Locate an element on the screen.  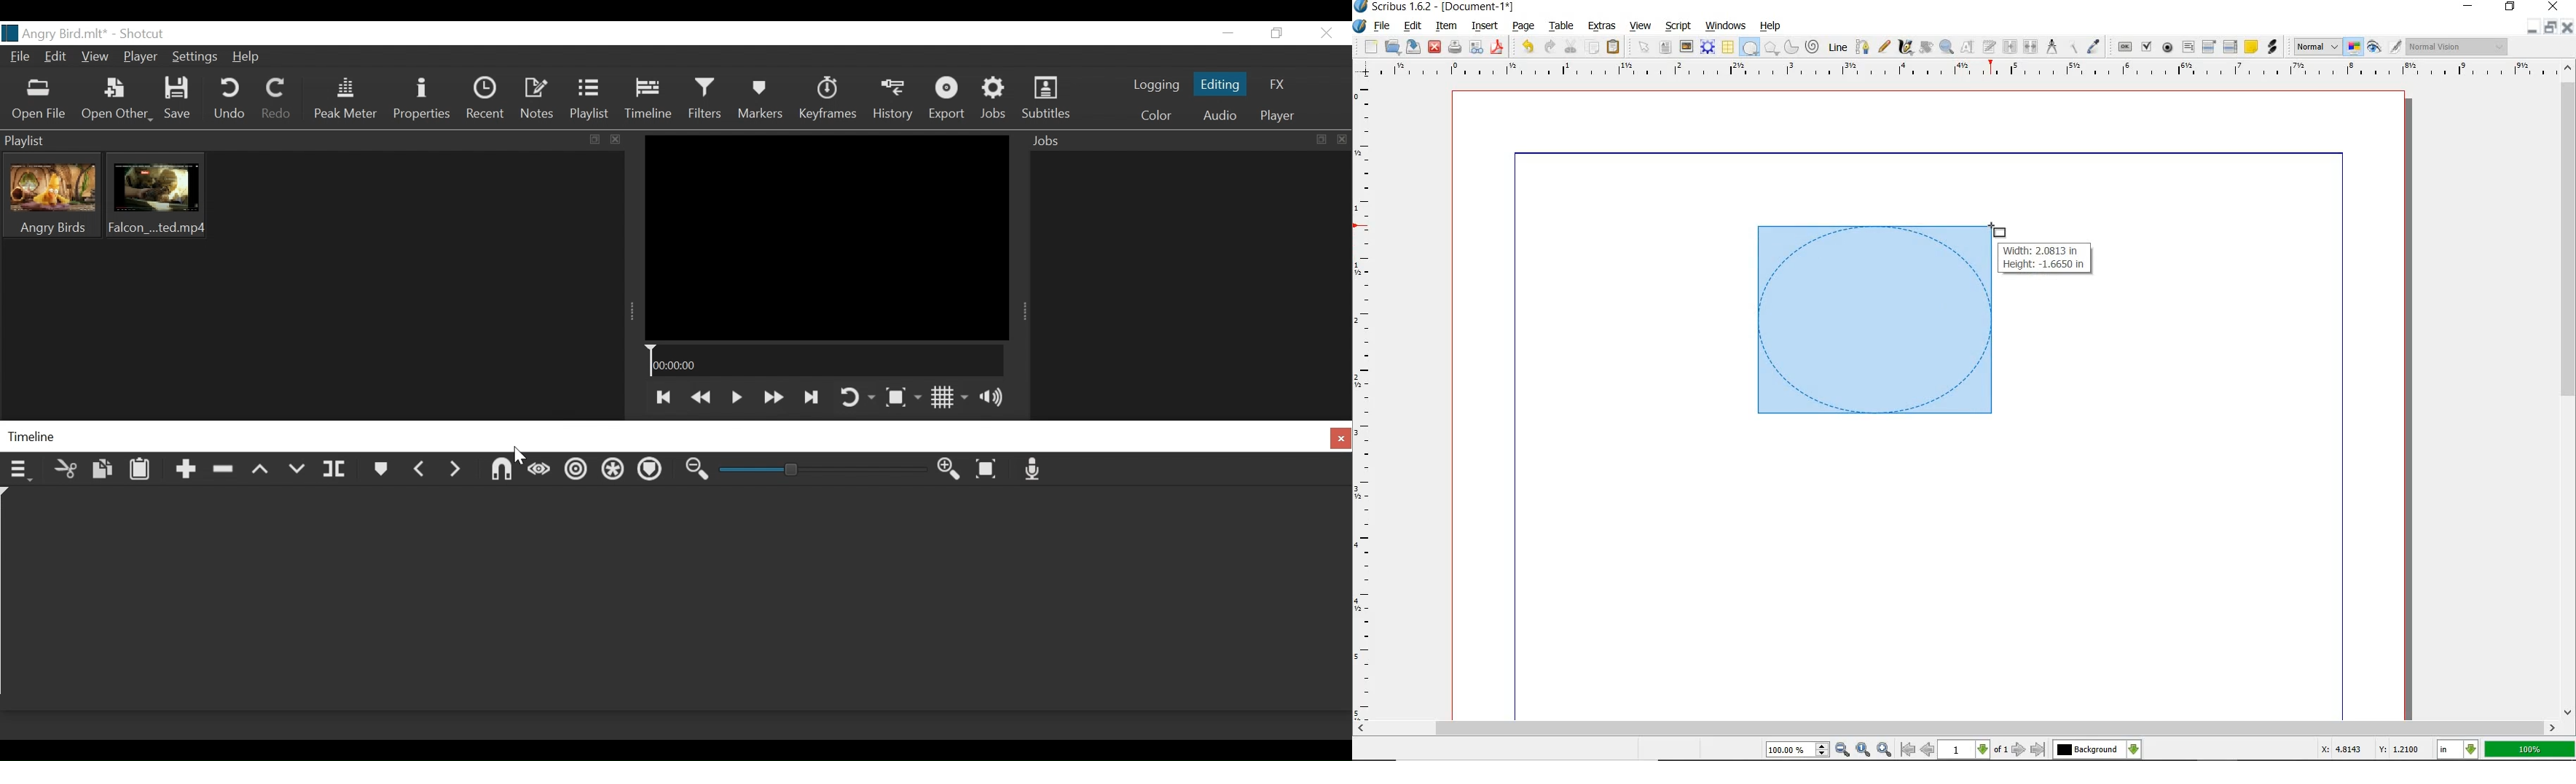
Peak Meter is located at coordinates (347, 100).